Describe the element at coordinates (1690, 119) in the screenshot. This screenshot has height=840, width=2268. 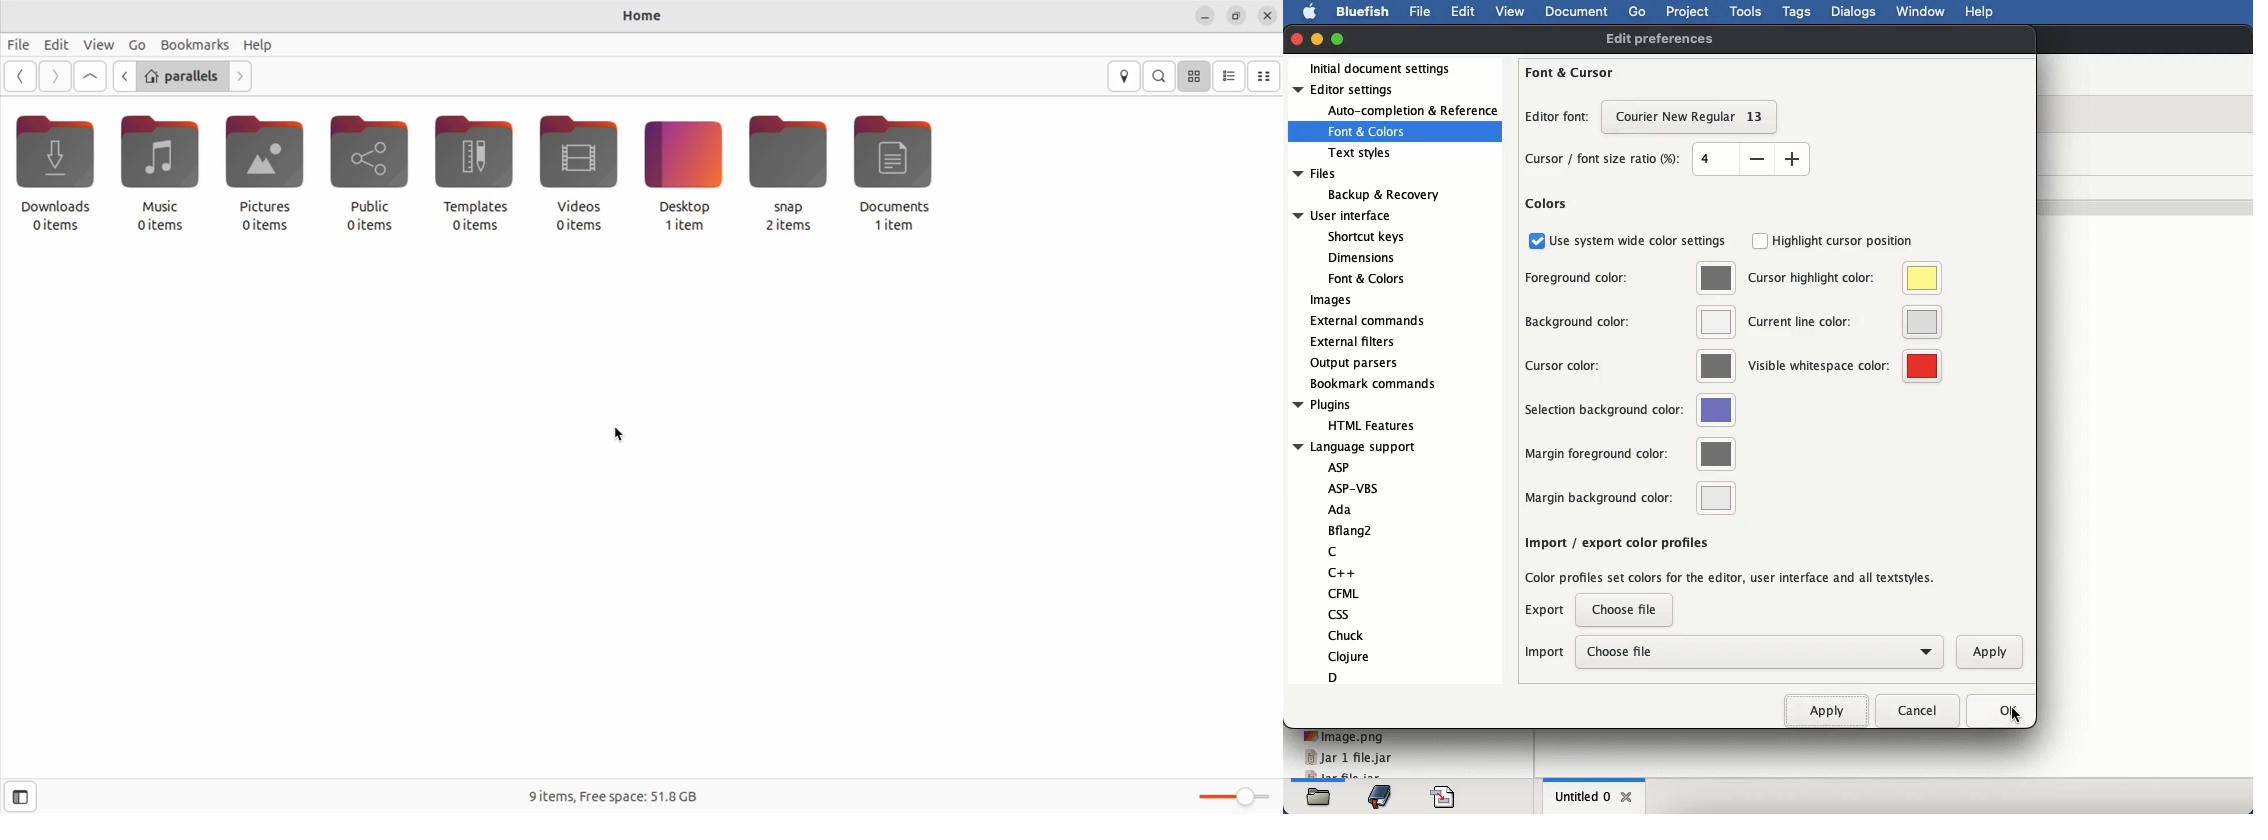
I see `selected` at that location.